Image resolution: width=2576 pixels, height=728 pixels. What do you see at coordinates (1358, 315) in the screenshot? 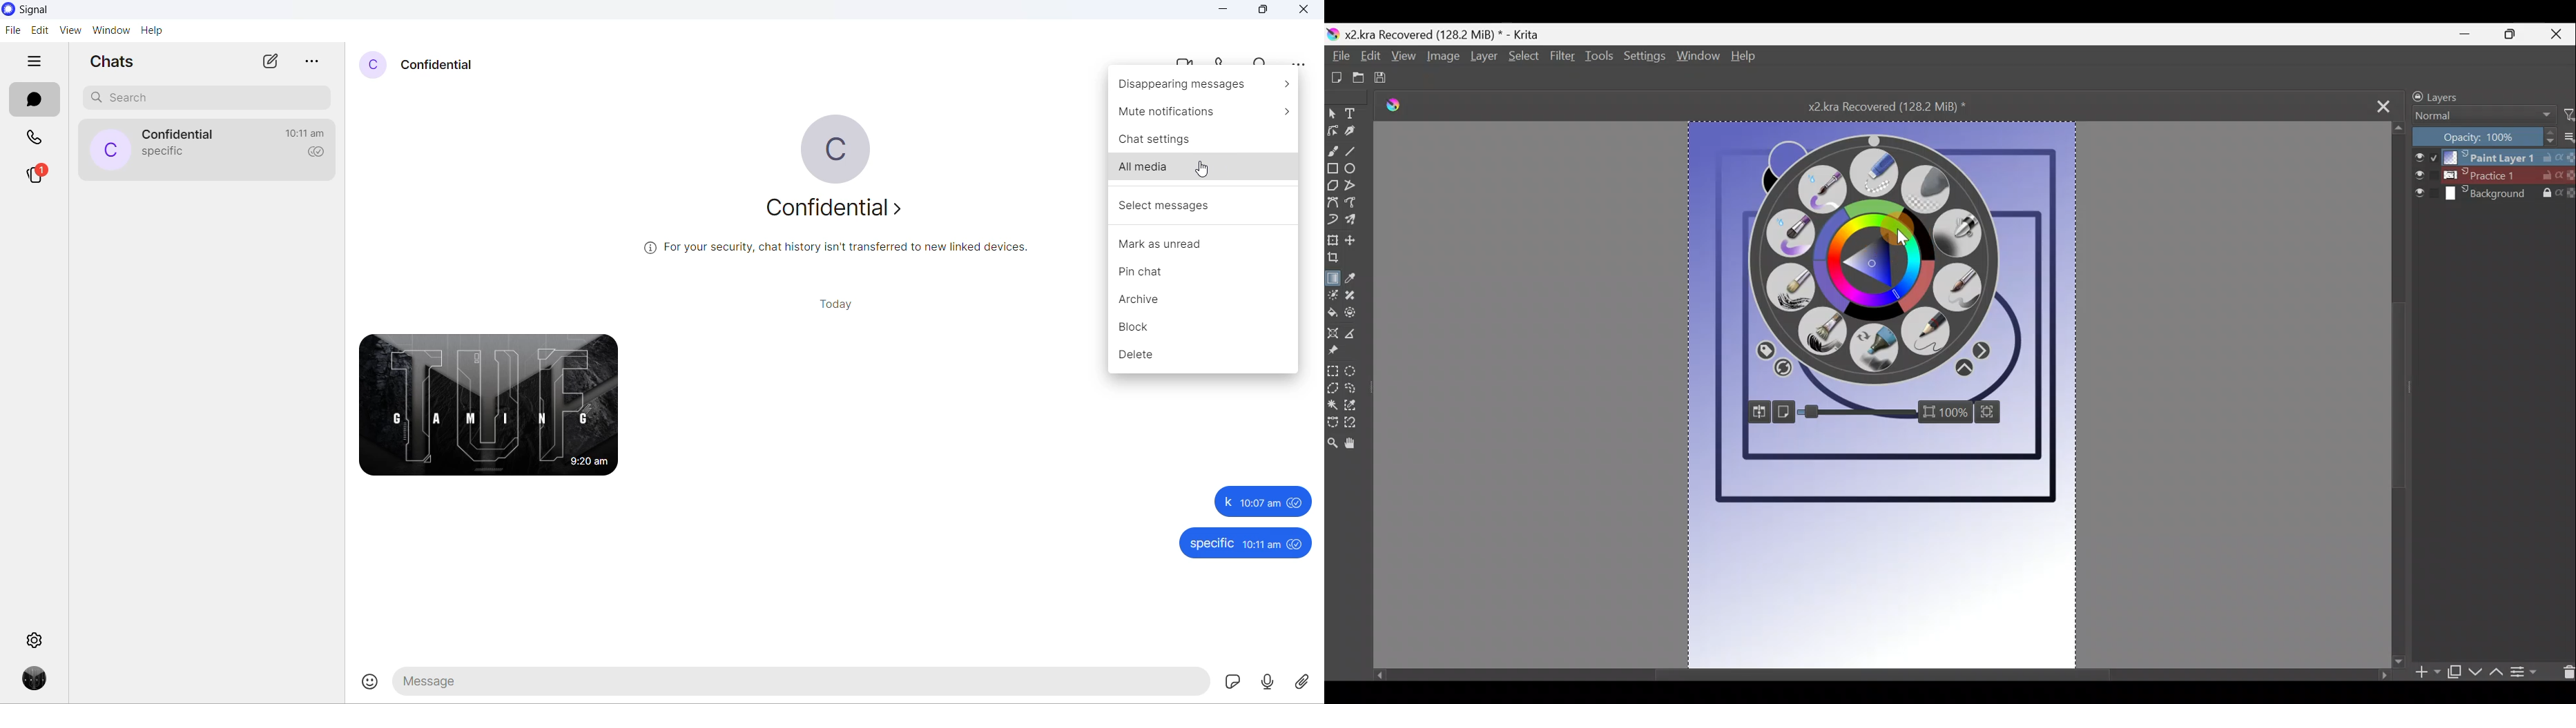
I see `Enclose & fill tool` at bounding box center [1358, 315].